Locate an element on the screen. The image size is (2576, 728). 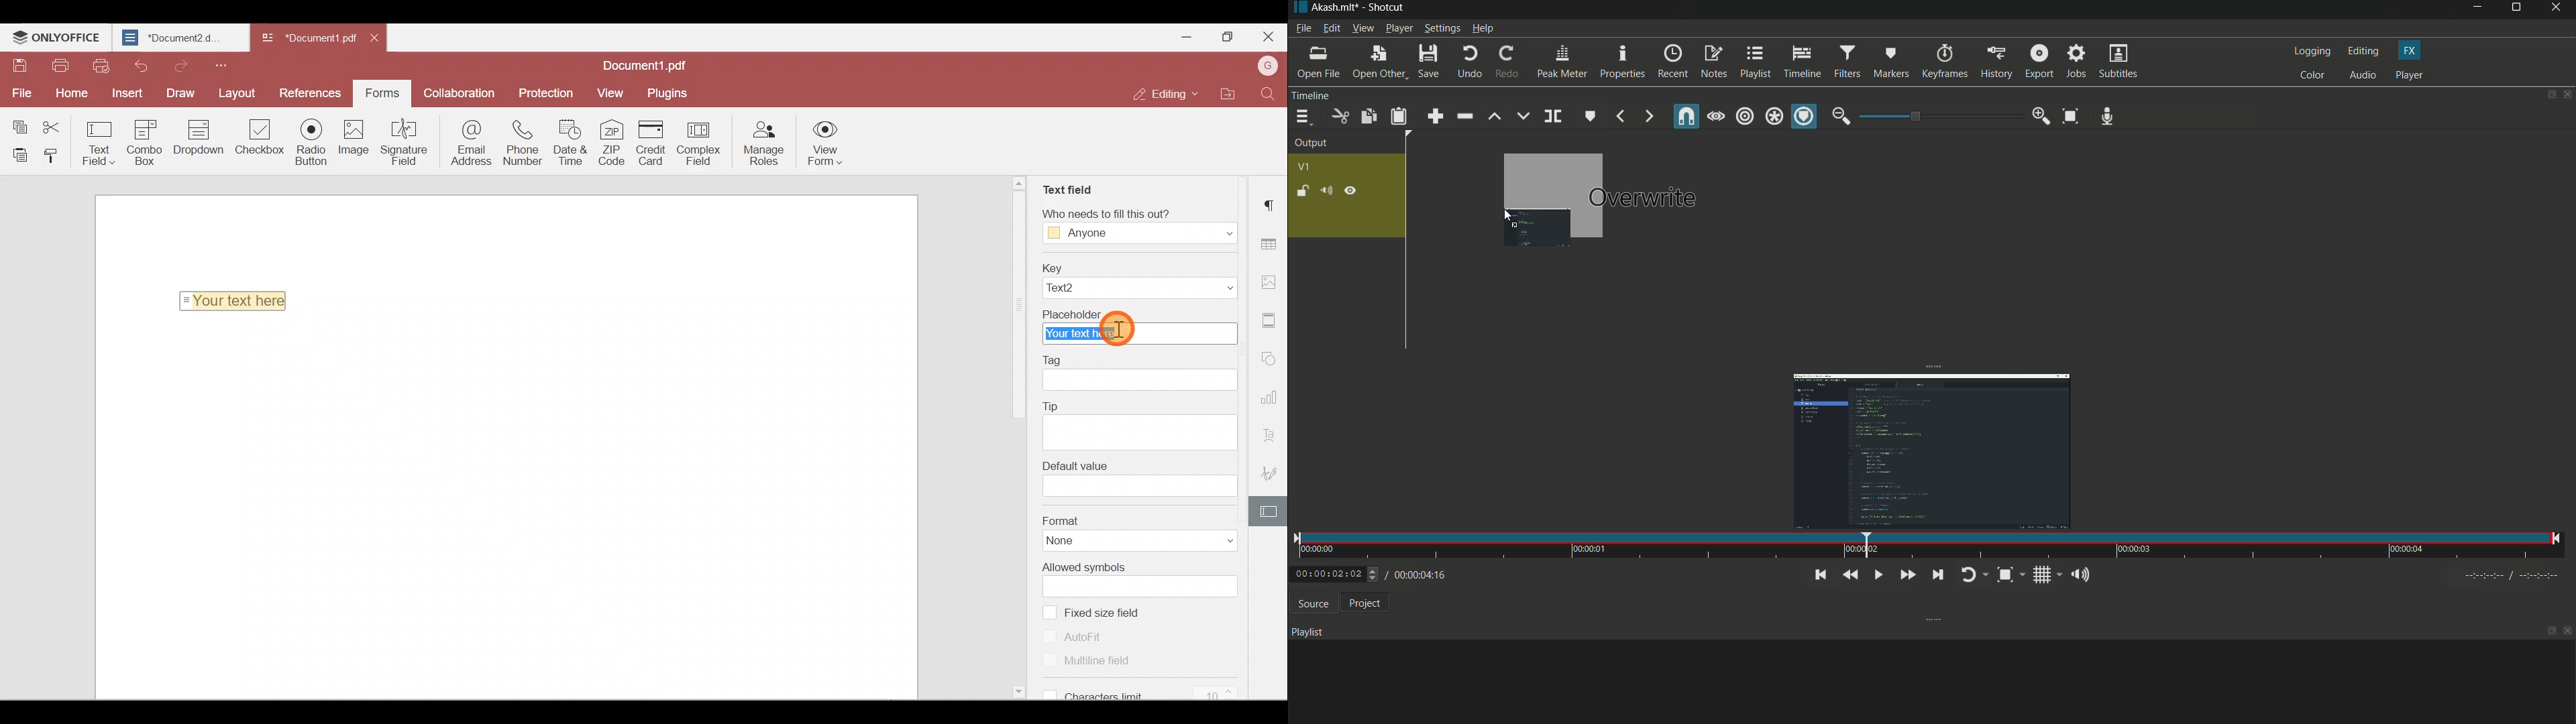
snap is located at coordinates (1688, 116).